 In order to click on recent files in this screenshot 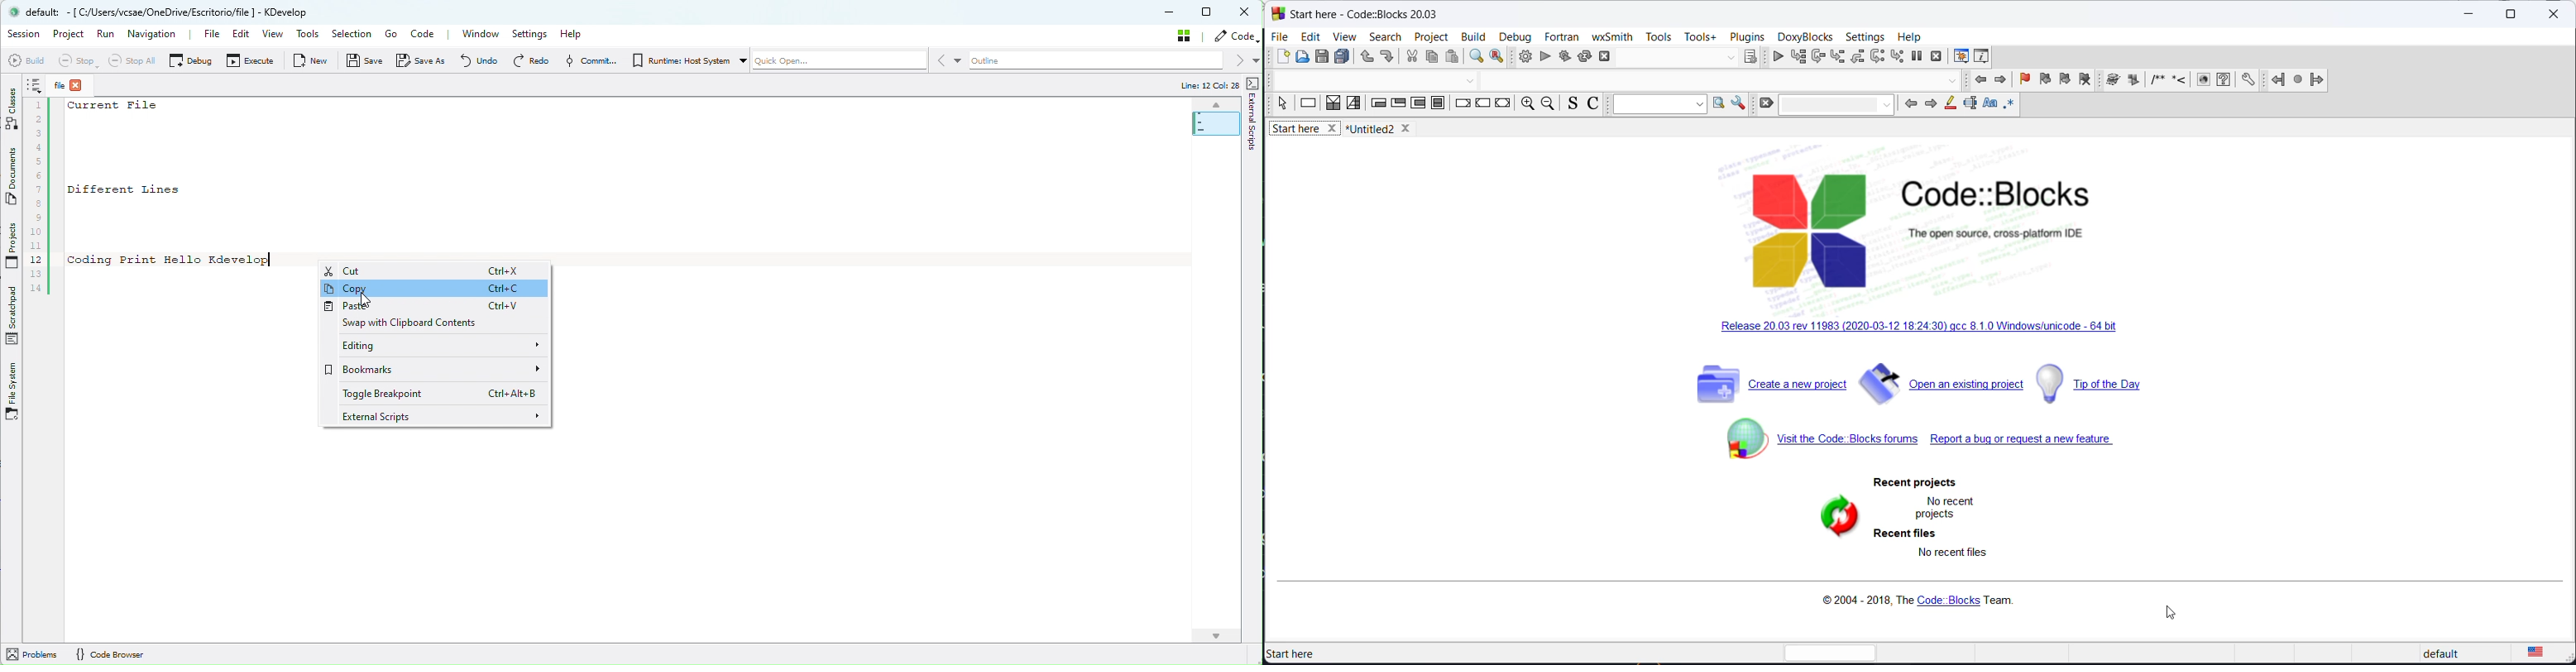, I will do `click(1903, 535)`.